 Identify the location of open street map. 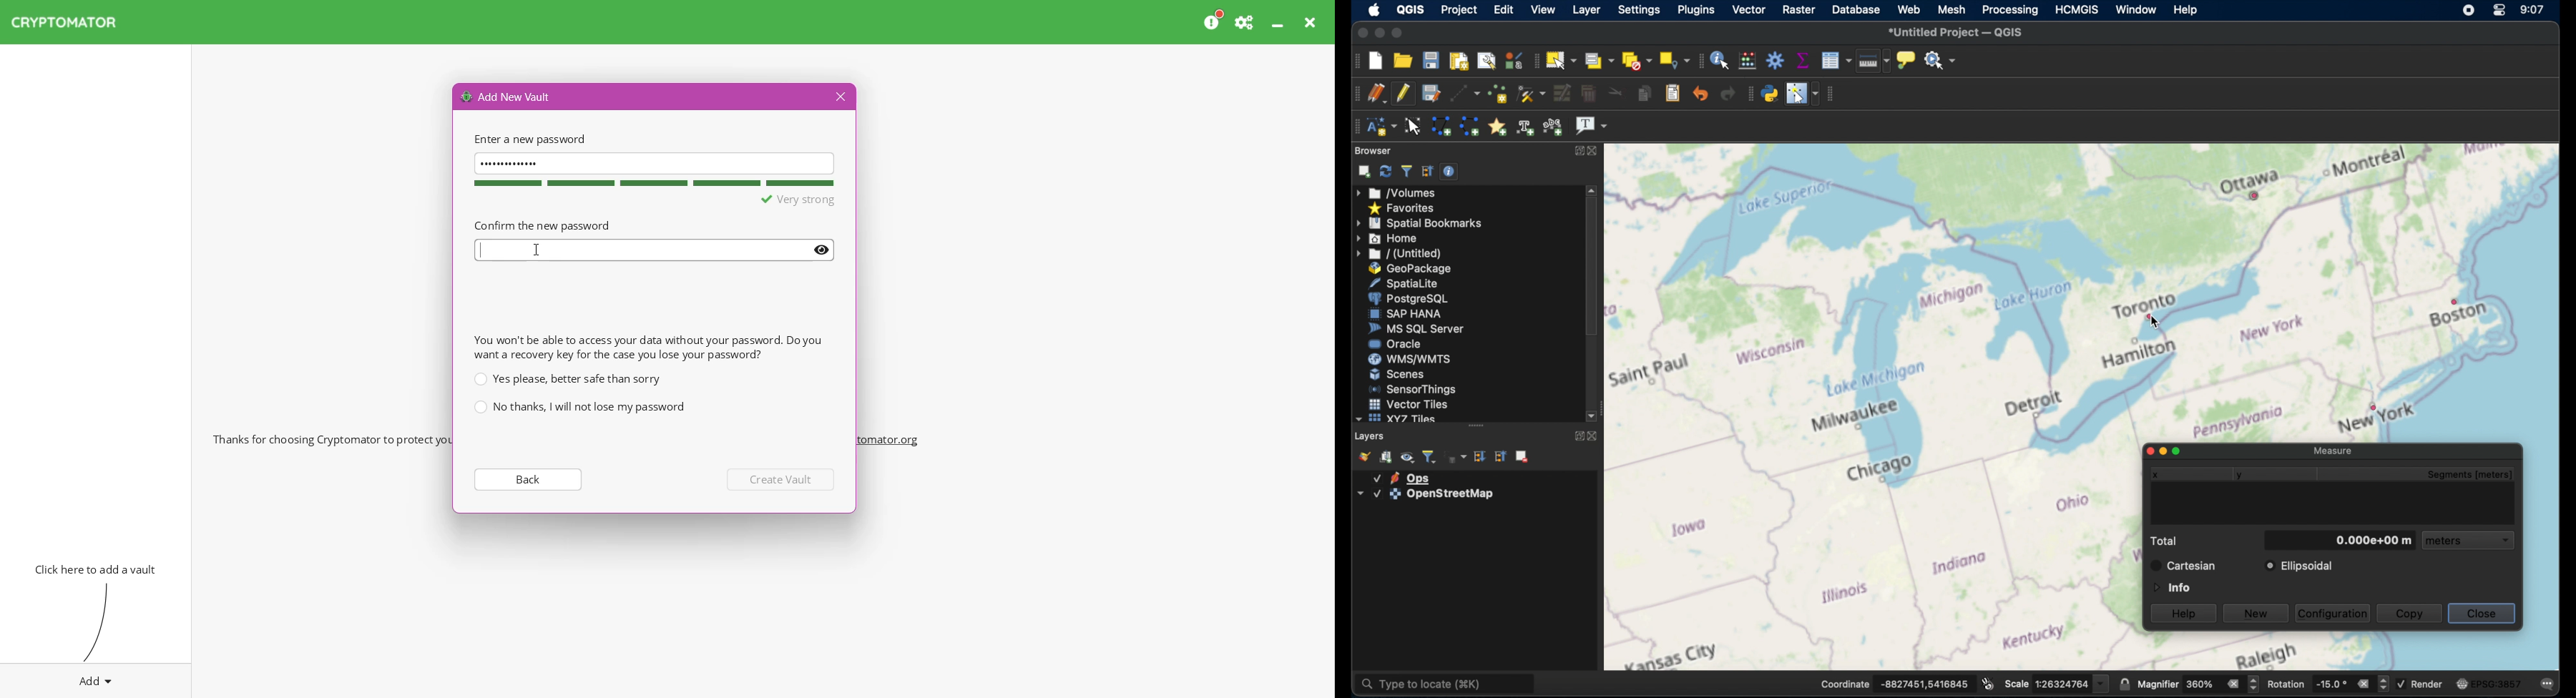
(2362, 319).